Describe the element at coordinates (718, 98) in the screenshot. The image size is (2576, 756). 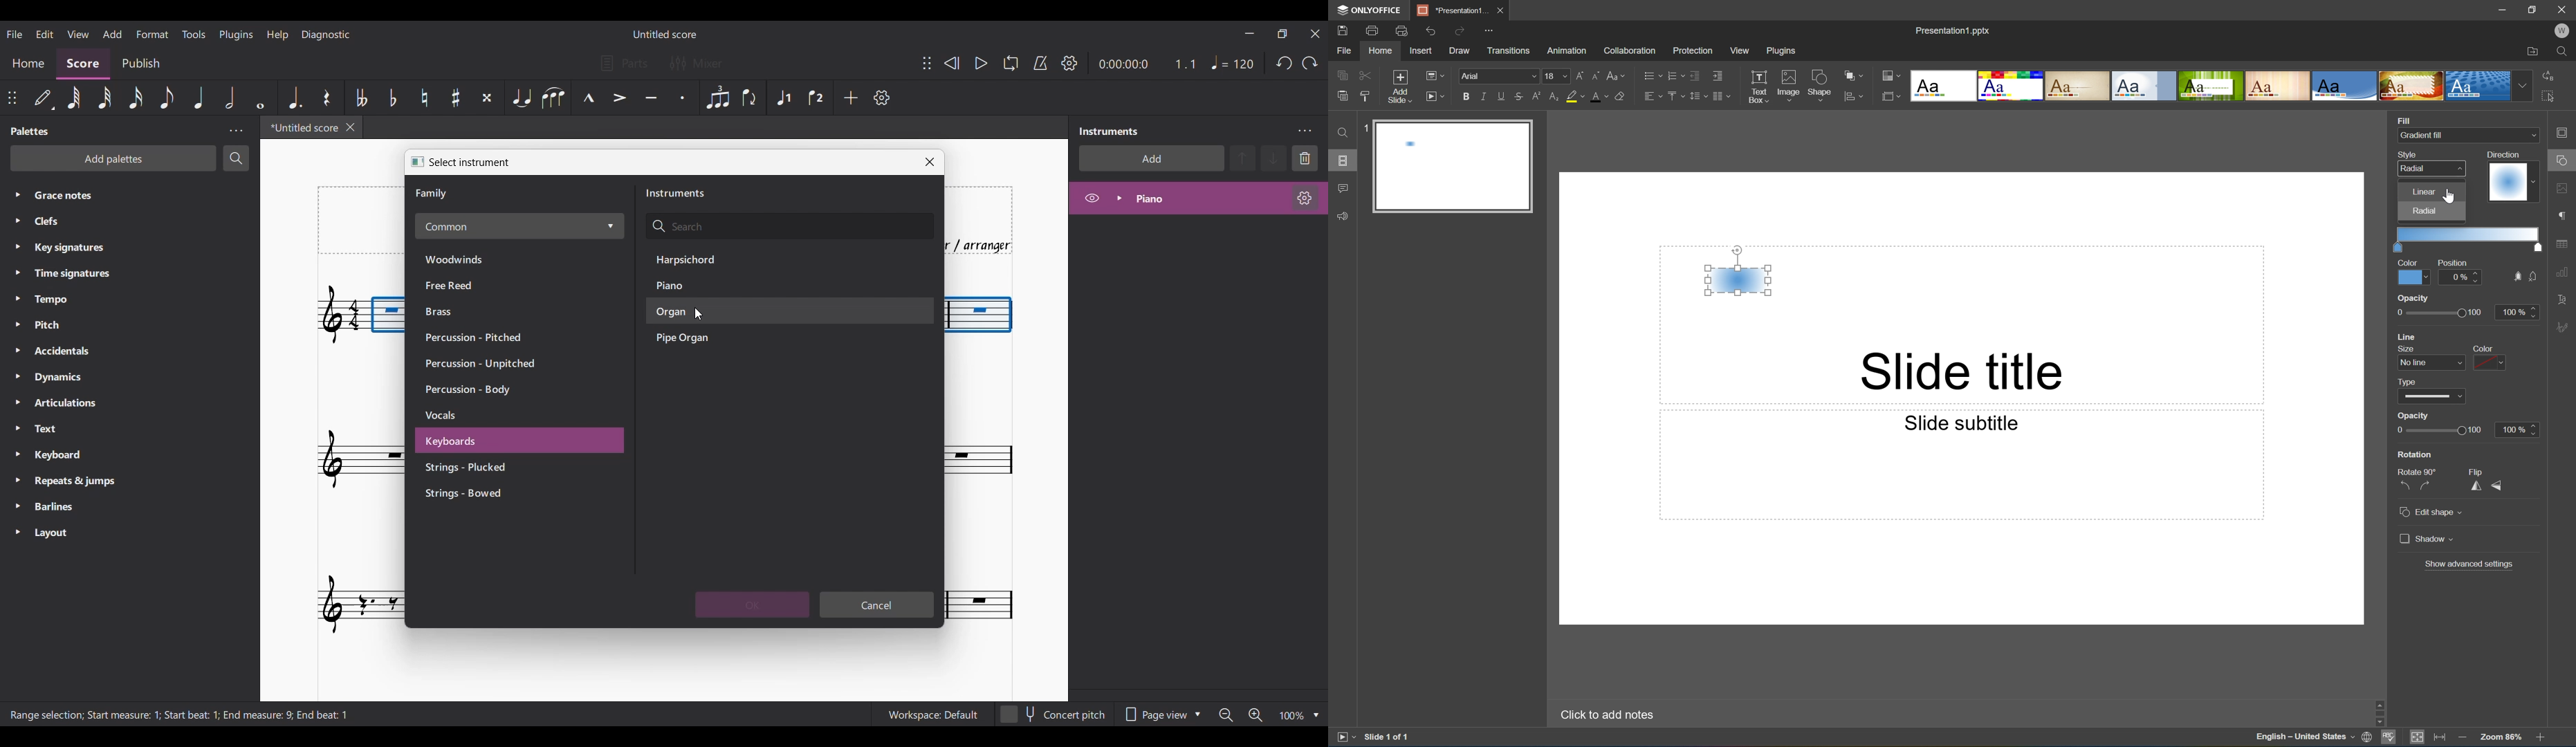
I see `Tuplet` at that location.